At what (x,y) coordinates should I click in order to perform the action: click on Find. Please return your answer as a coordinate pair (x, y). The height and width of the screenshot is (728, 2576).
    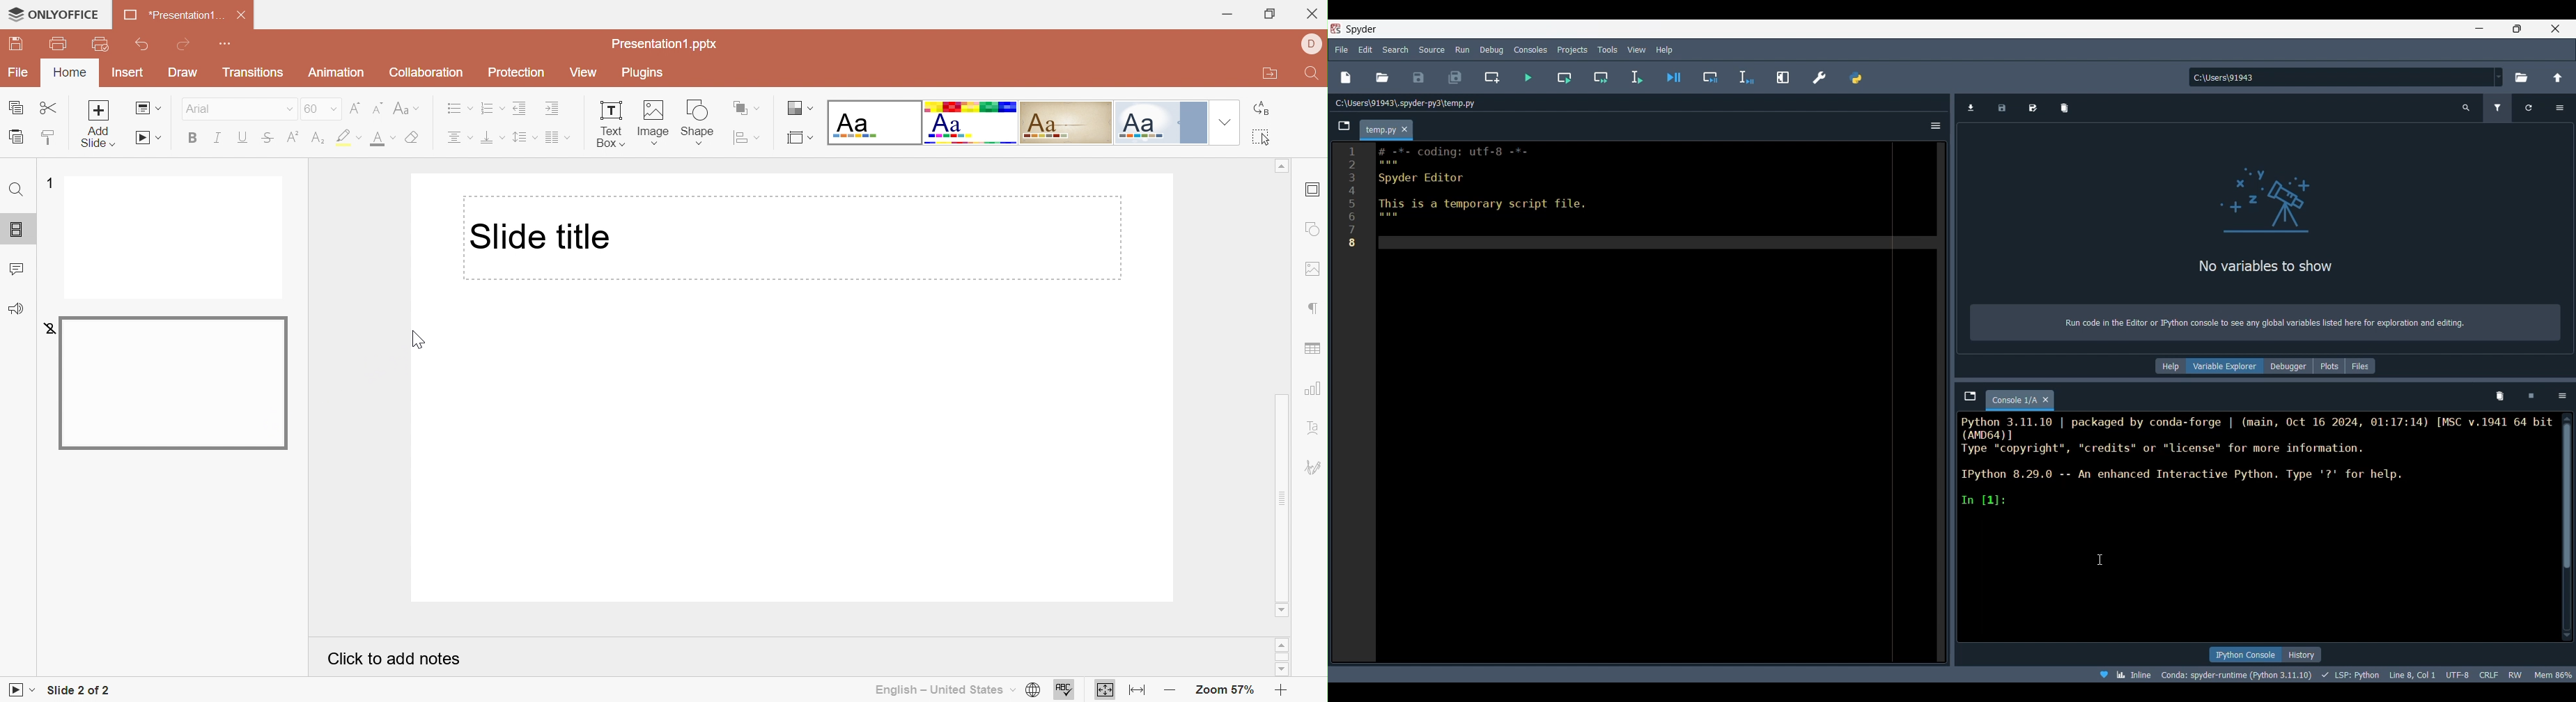
    Looking at the image, I should click on (1313, 75).